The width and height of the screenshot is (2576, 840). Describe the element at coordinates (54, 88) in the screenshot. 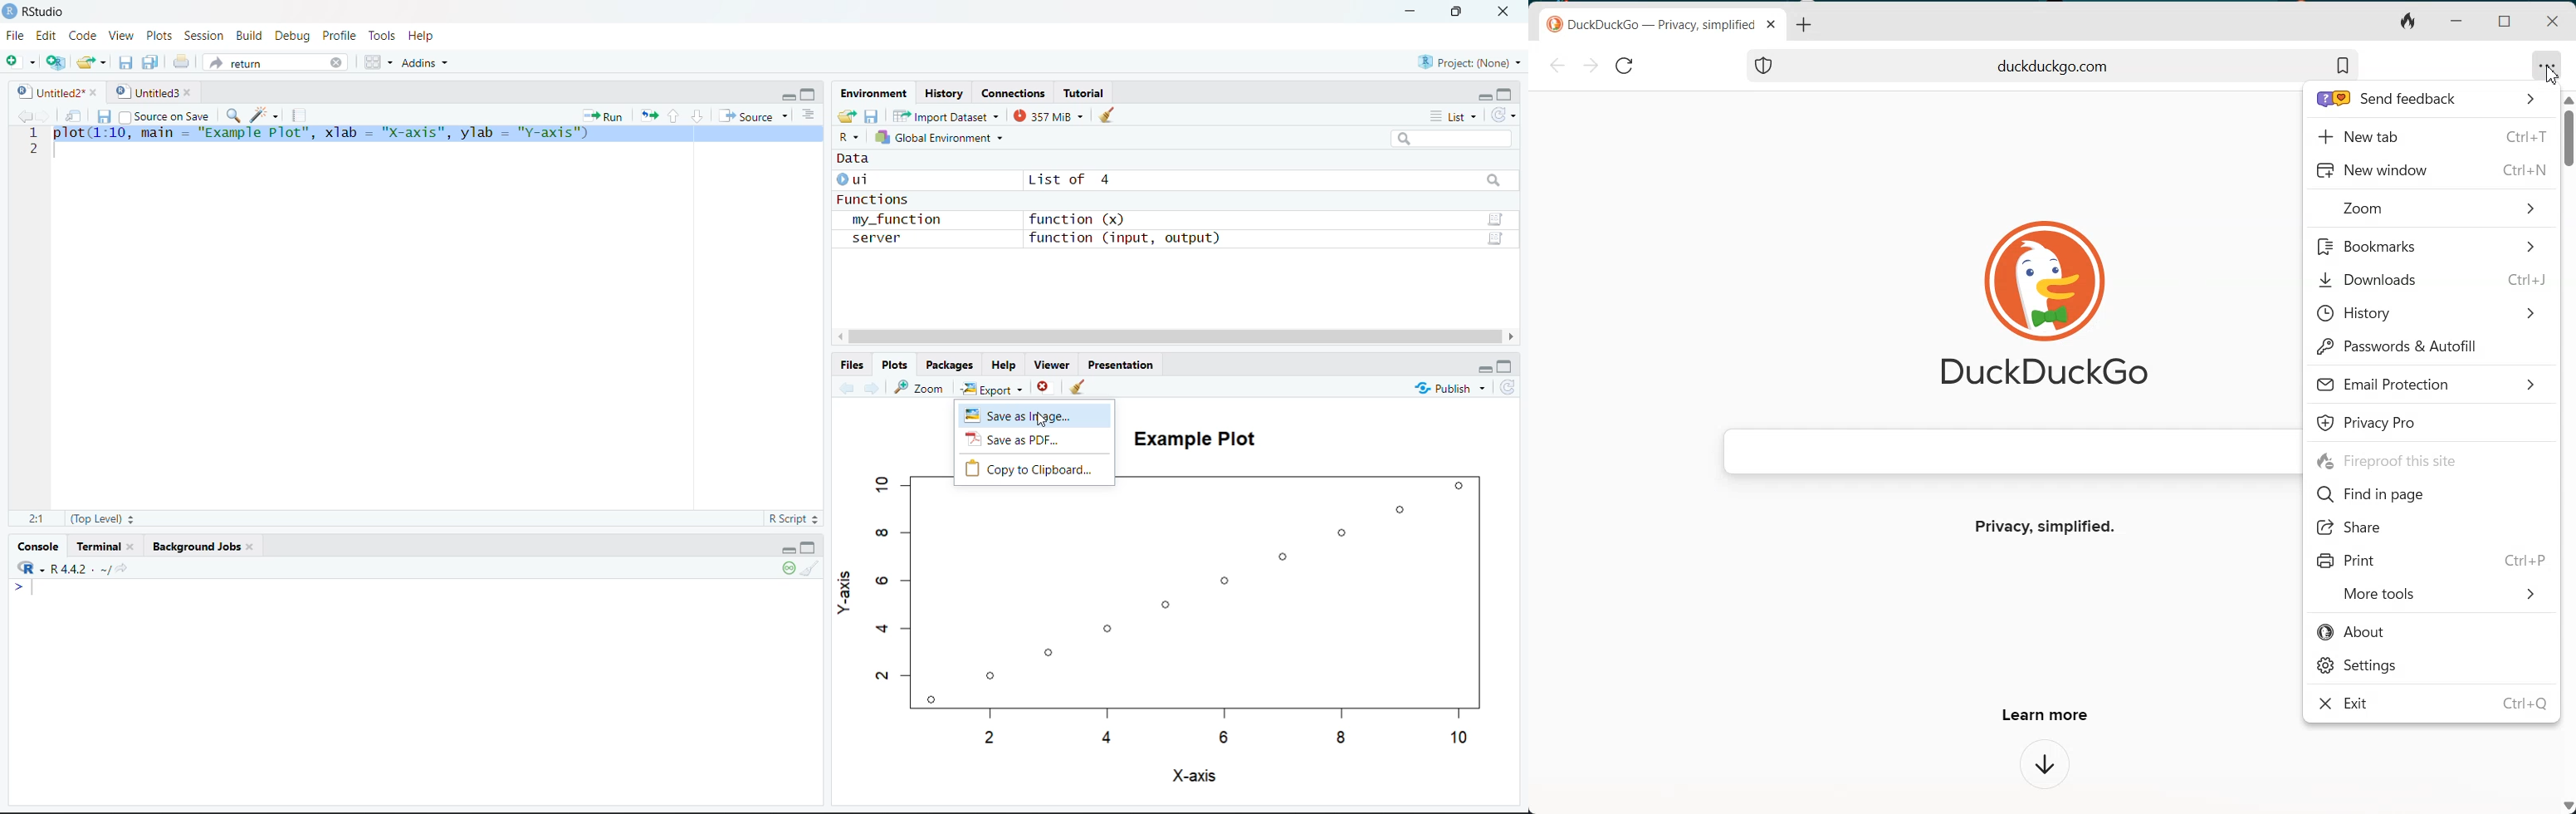

I see `Untitled2*` at that location.